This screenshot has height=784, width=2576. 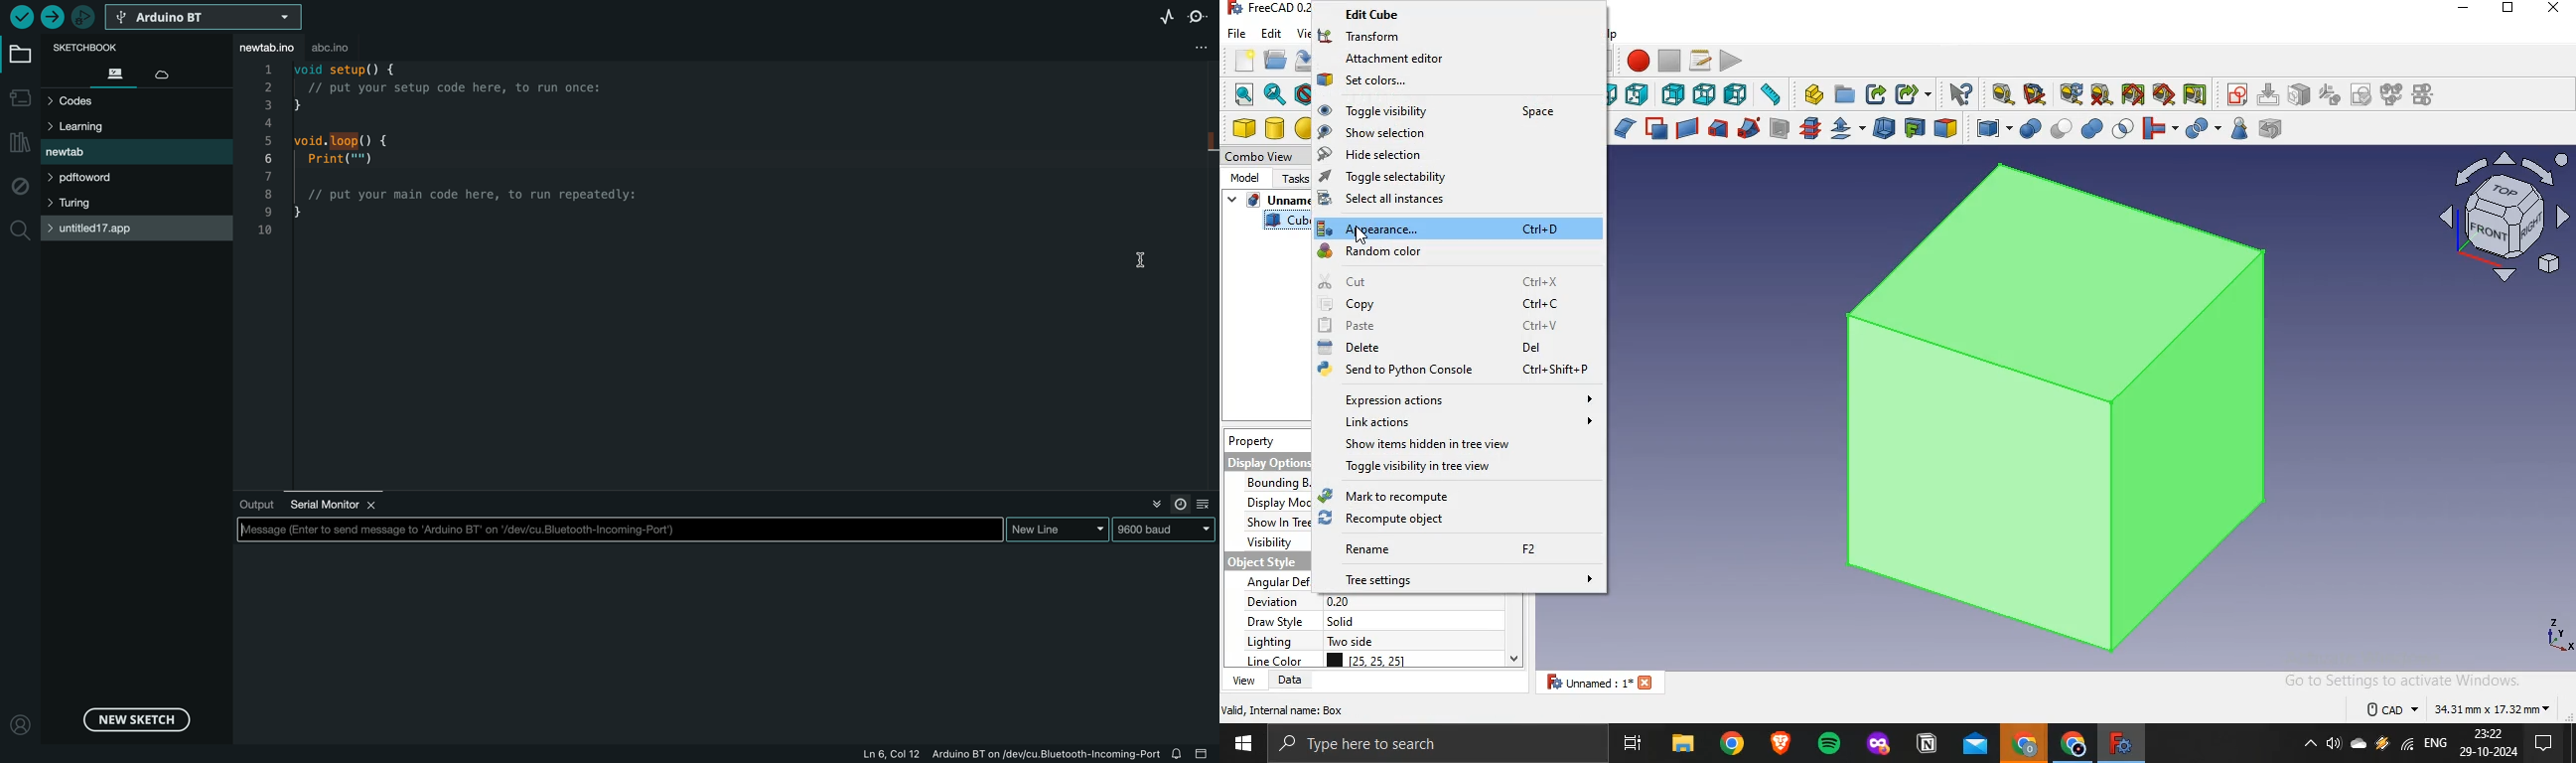 What do you see at coordinates (2275, 128) in the screenshot?
I see `defeaturing` at bounding box center [2275, 128].